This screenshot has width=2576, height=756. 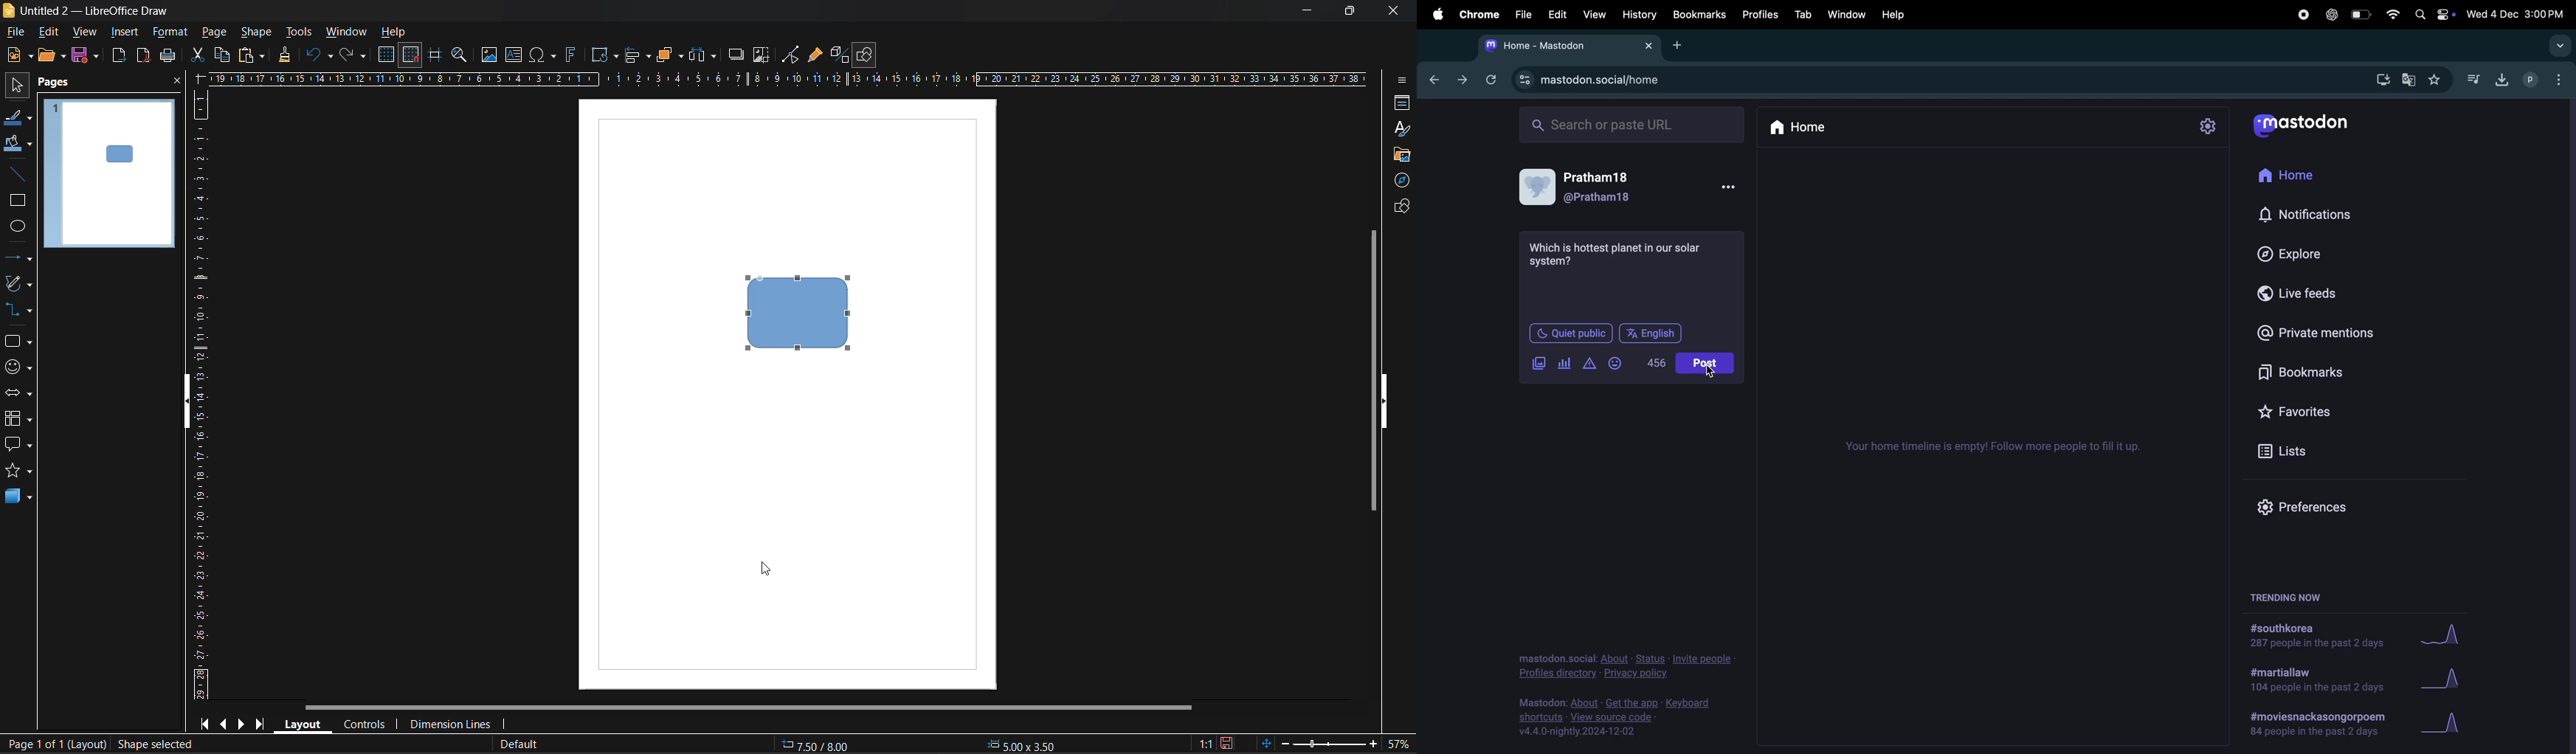 I want to click on drop down, so click(x=2557, y=45).